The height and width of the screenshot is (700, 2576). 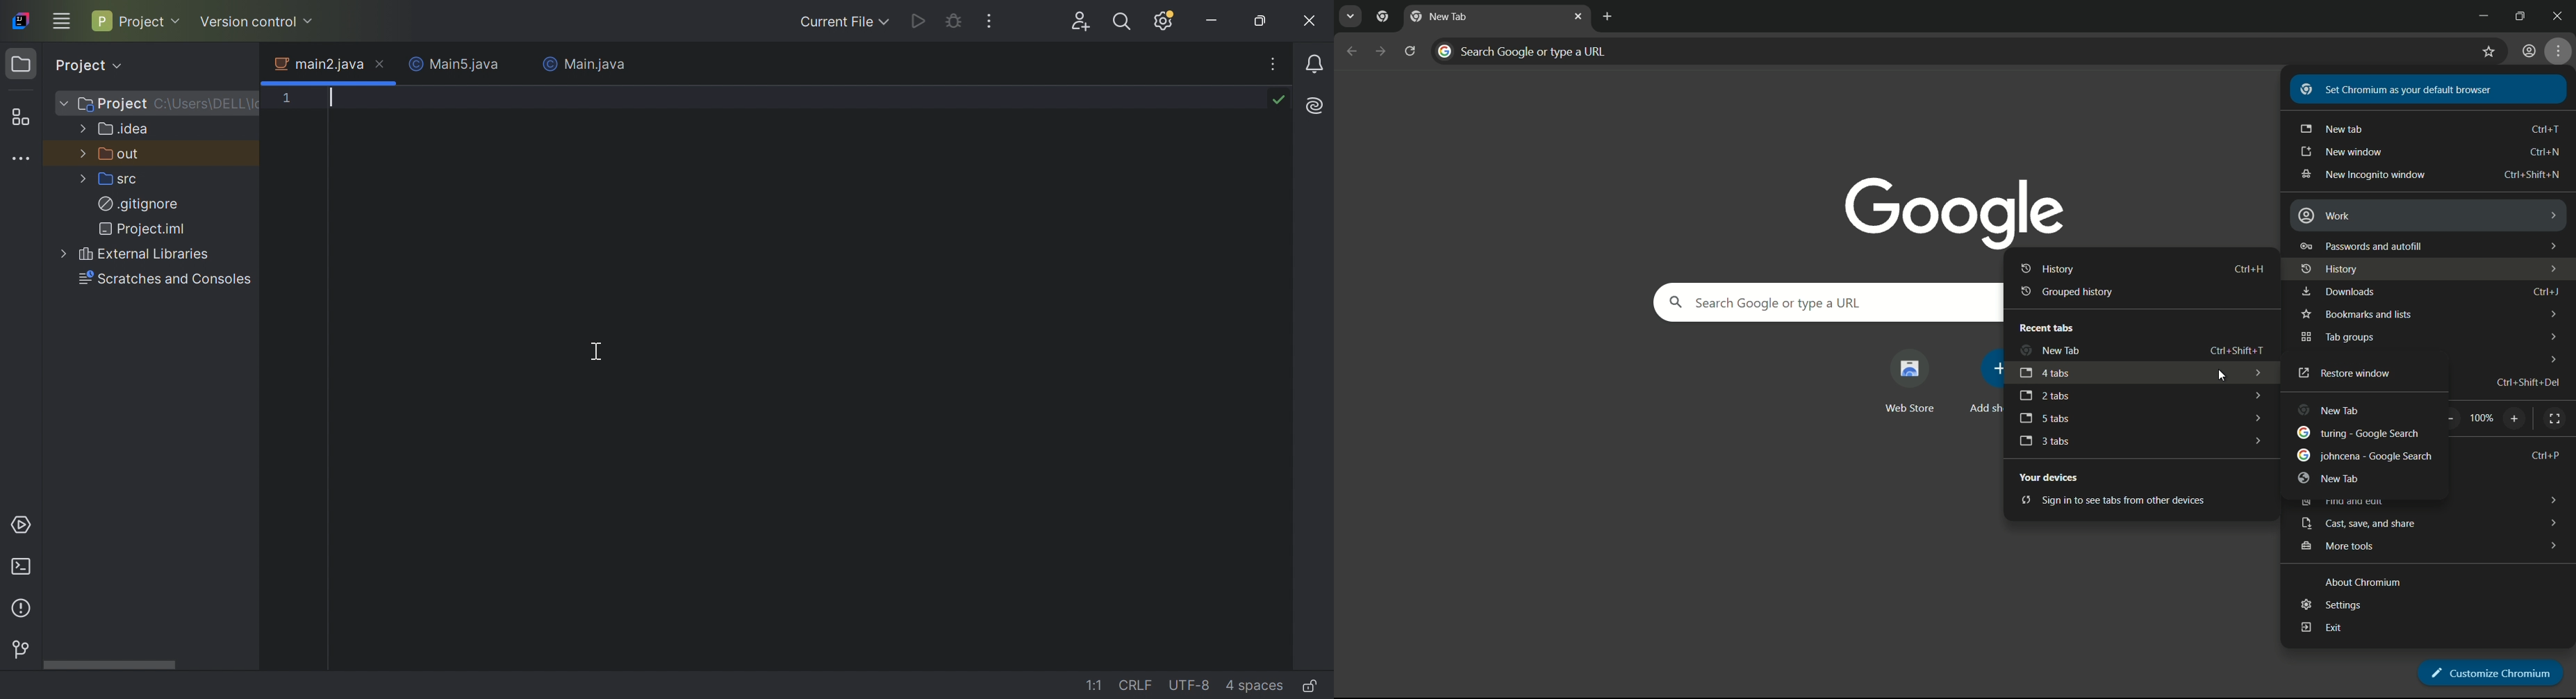 I want to click on google, so click(x=1954, y=206).